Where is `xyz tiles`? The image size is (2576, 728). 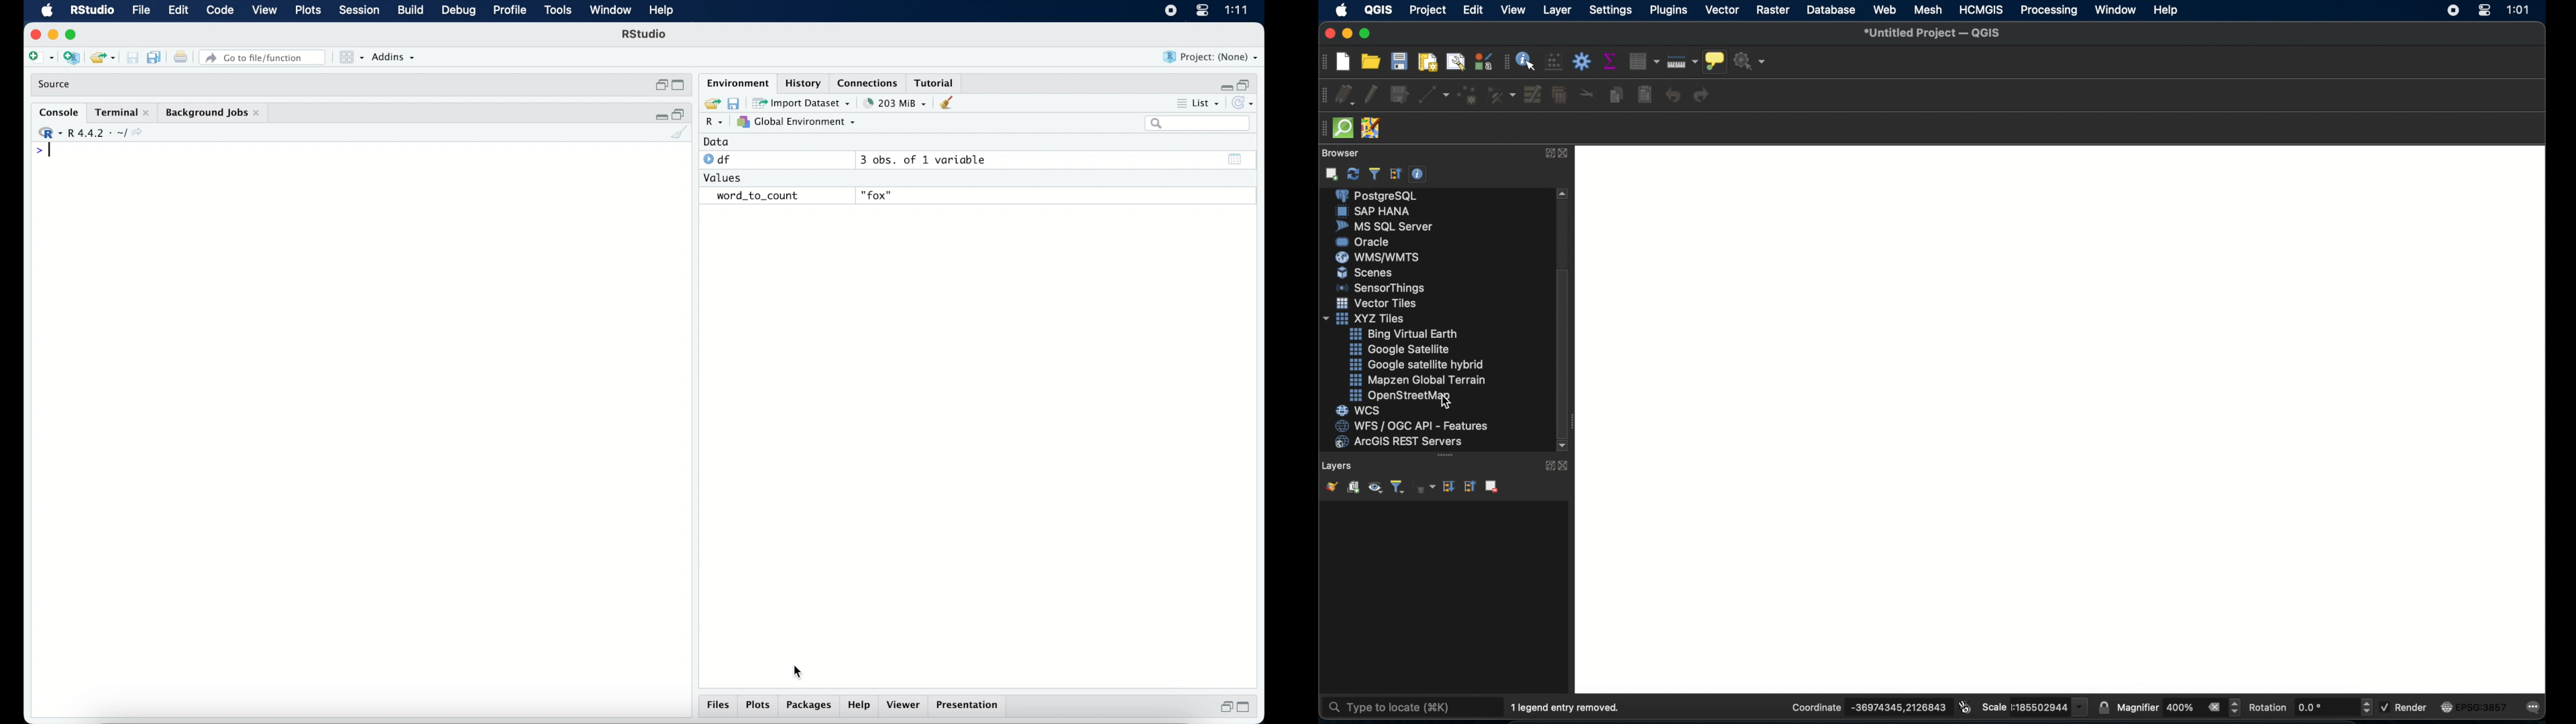
xyz tiles is located at coordinates (1365, 319).